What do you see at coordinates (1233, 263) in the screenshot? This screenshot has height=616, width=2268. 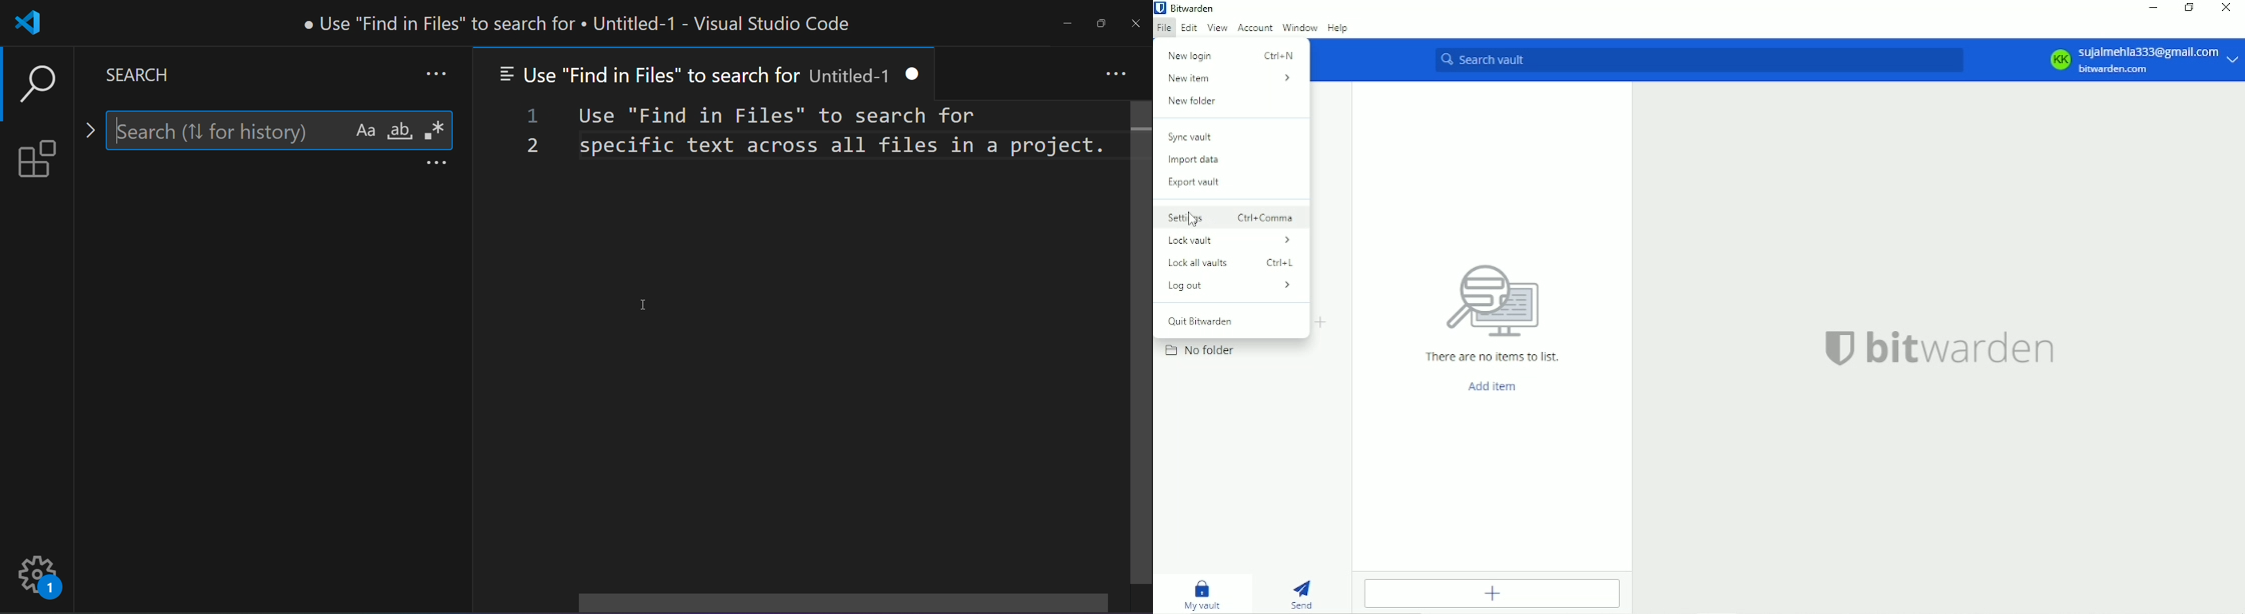 I see `Lock all vaults` at bounding box center [1233, 263].